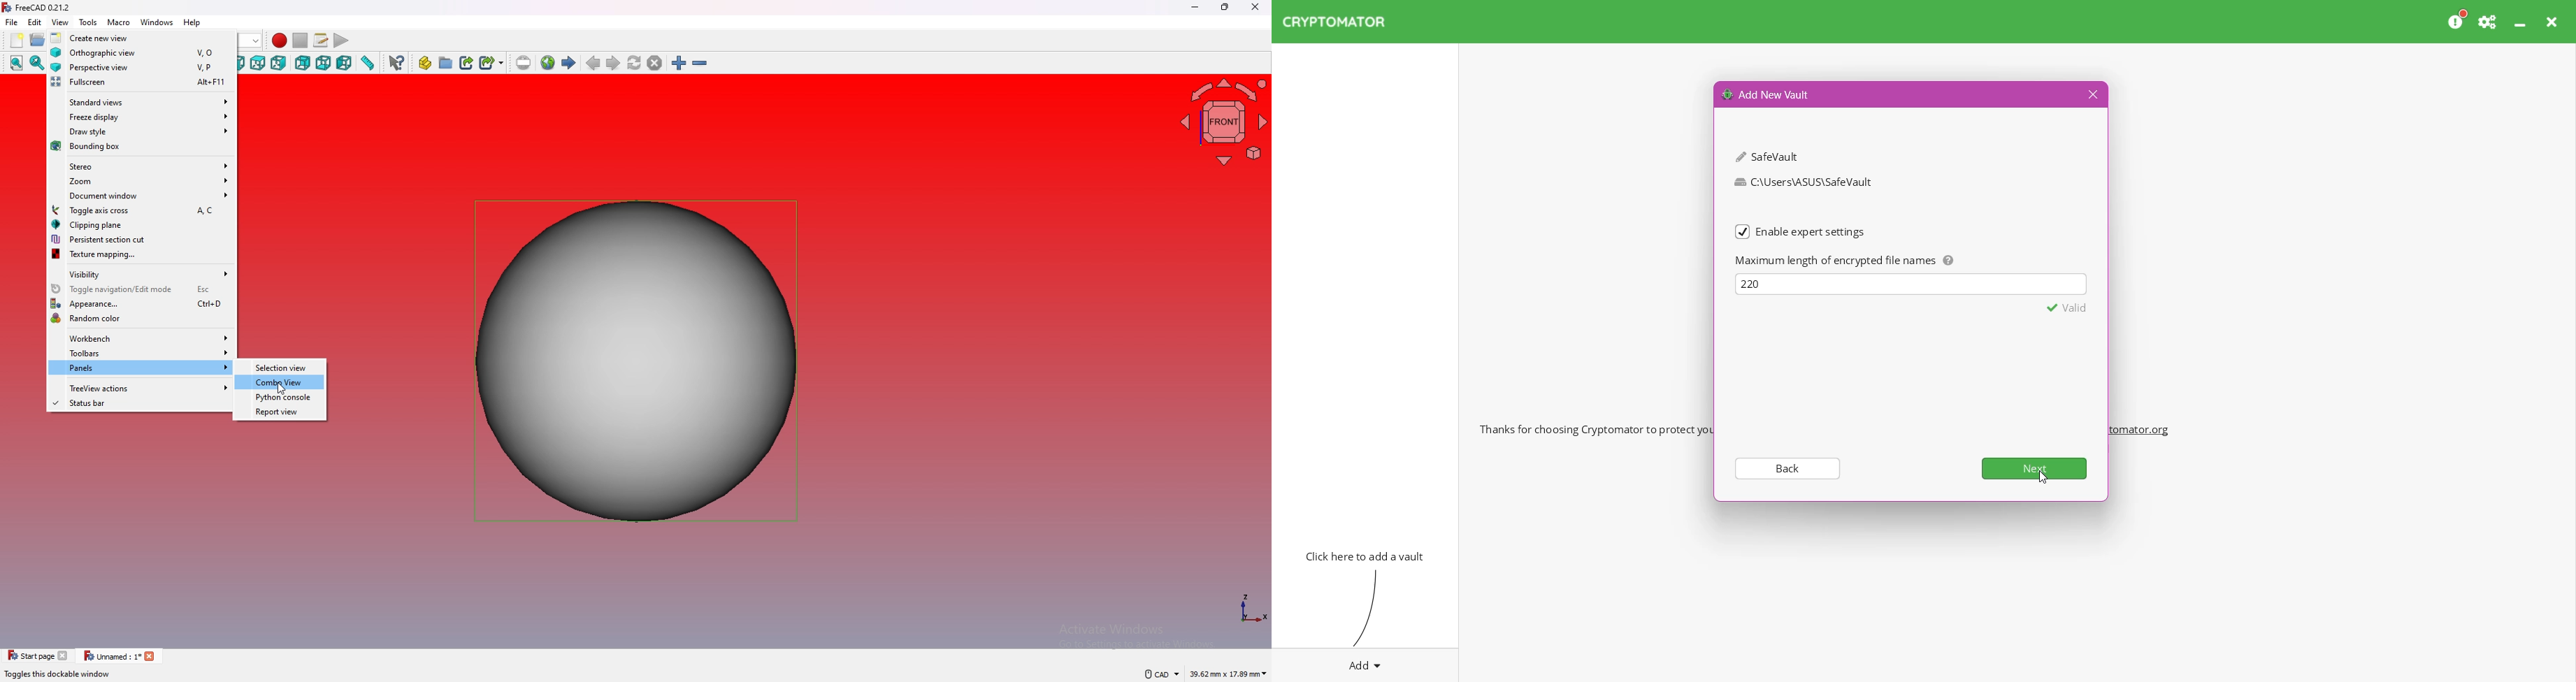  I want to click on open, so click(38, 40).